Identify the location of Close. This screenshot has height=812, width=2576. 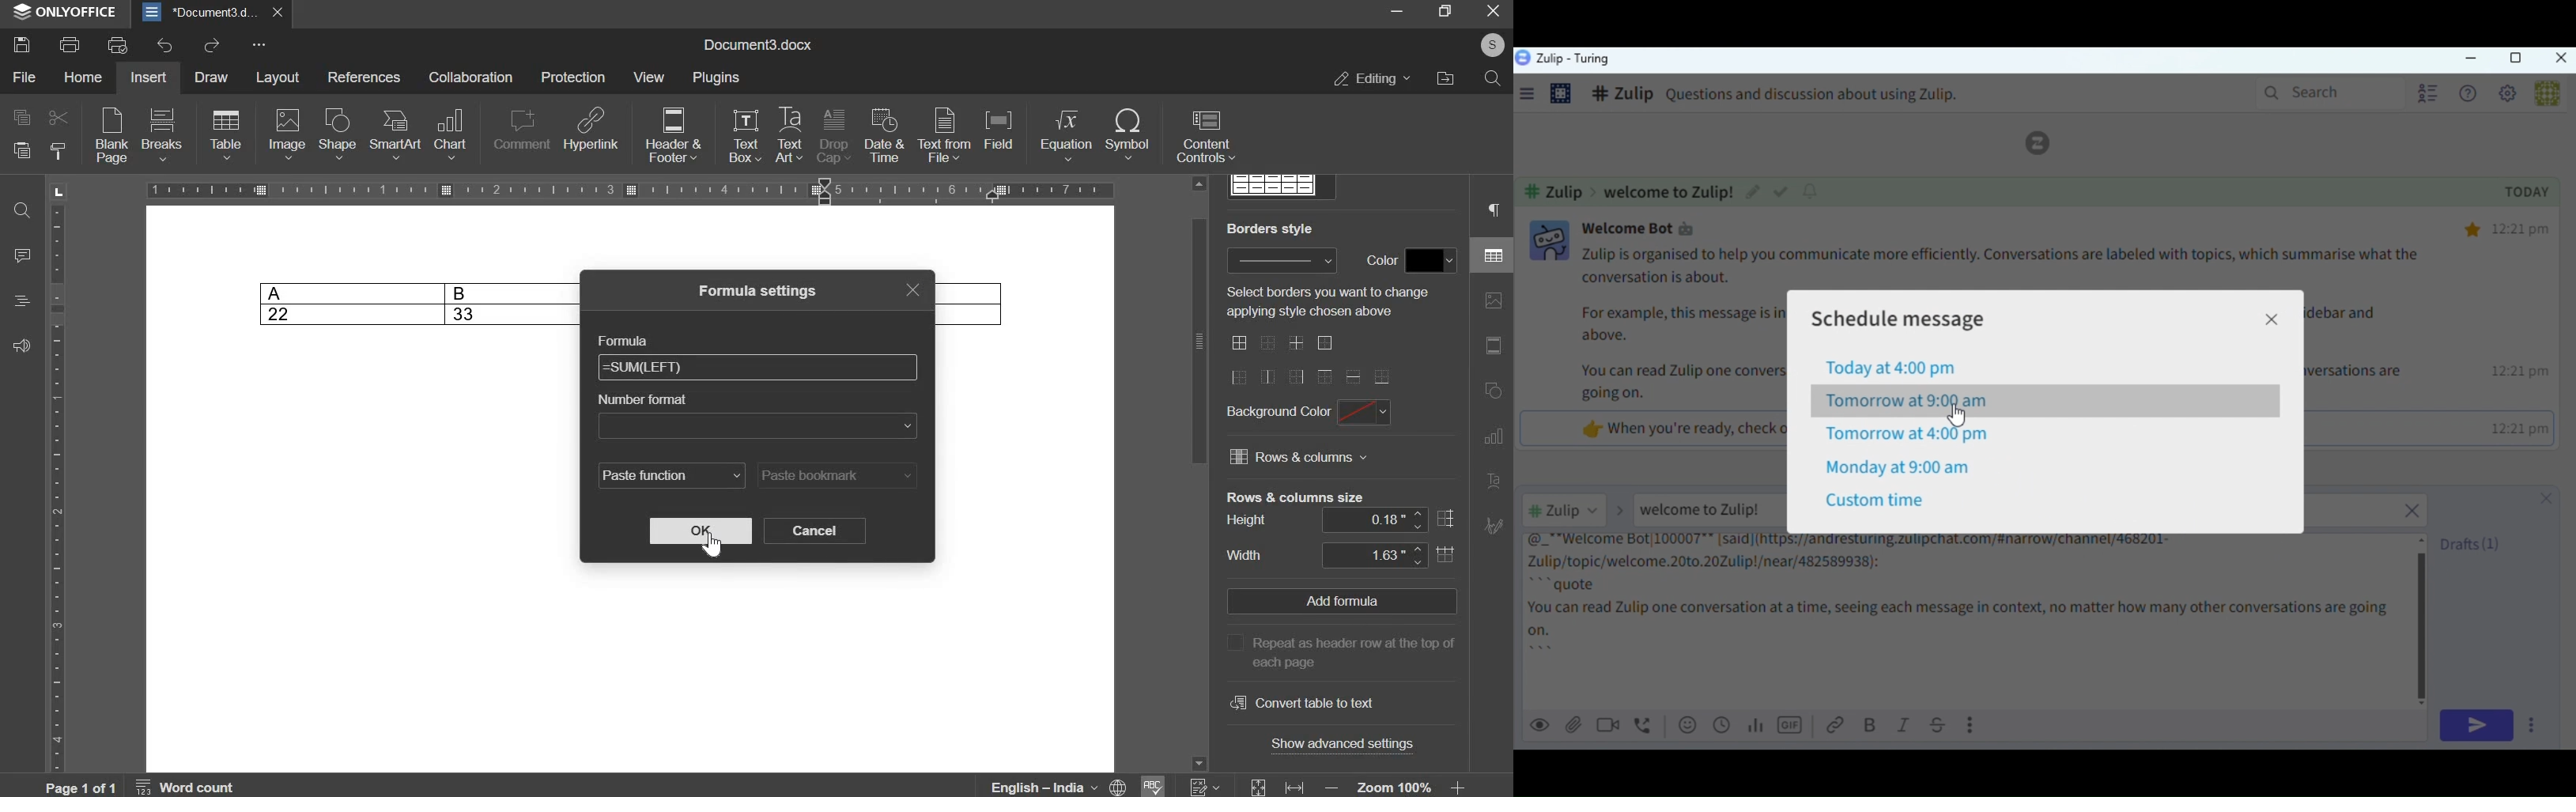
(2272, 320).